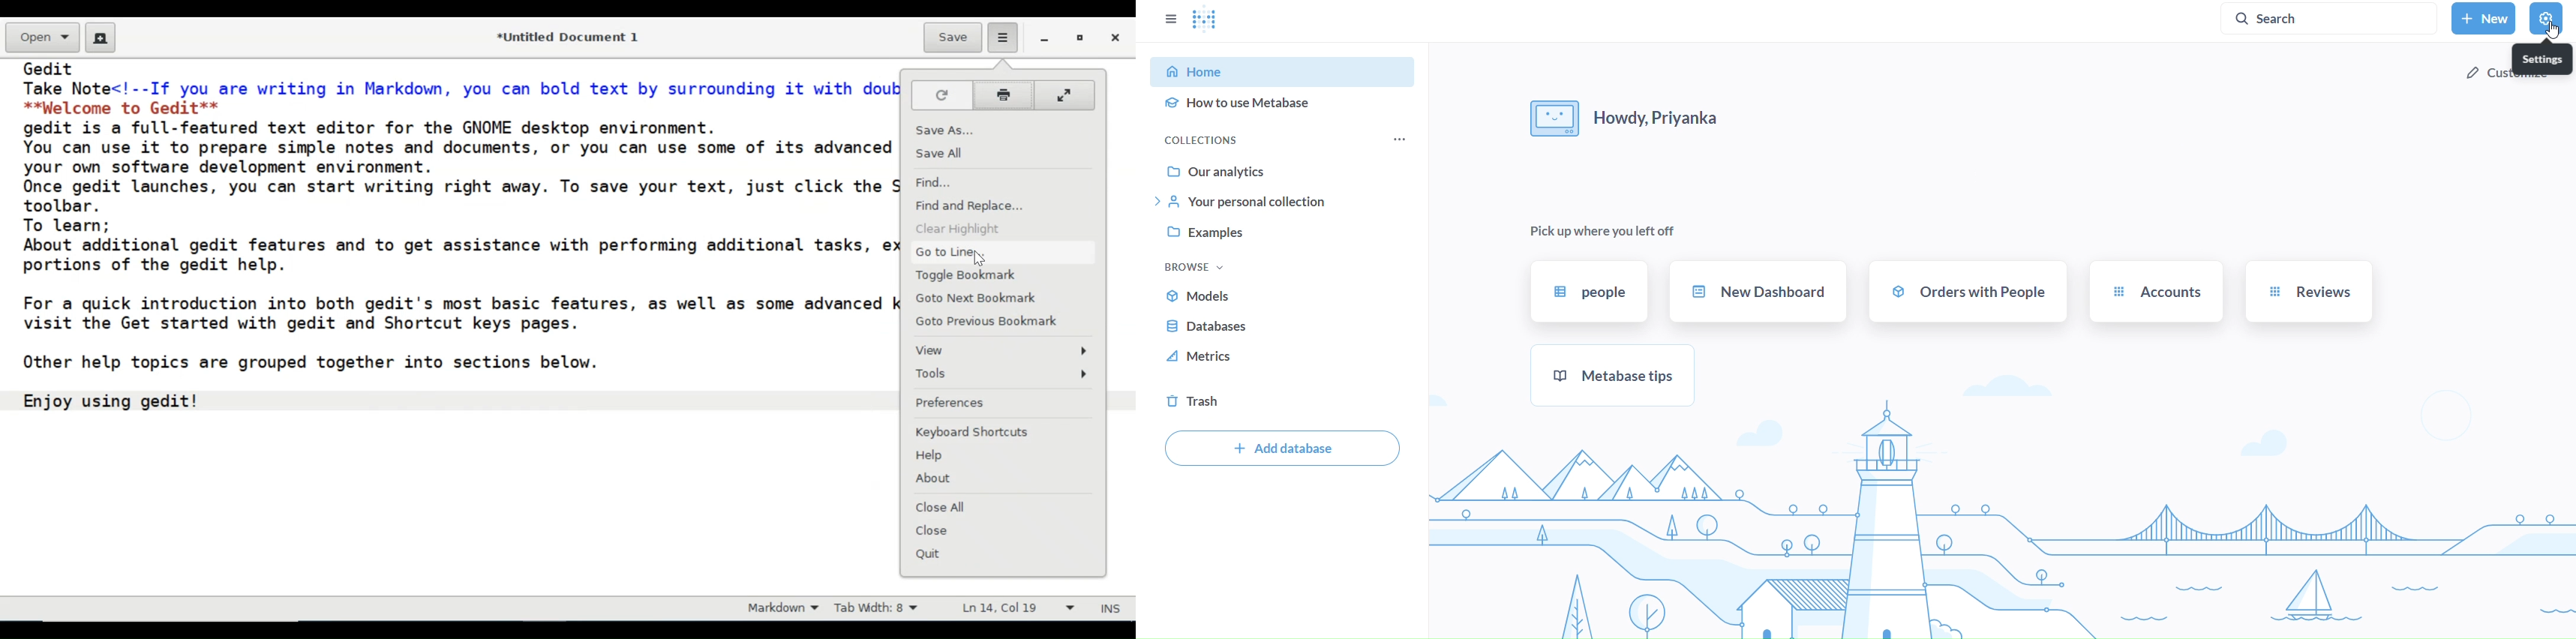 This screenshot has height=644, width=2576. What do you see at coordinates (1286, 296) in the screenshot?
I see `models` at bounding box center [1286, 296].